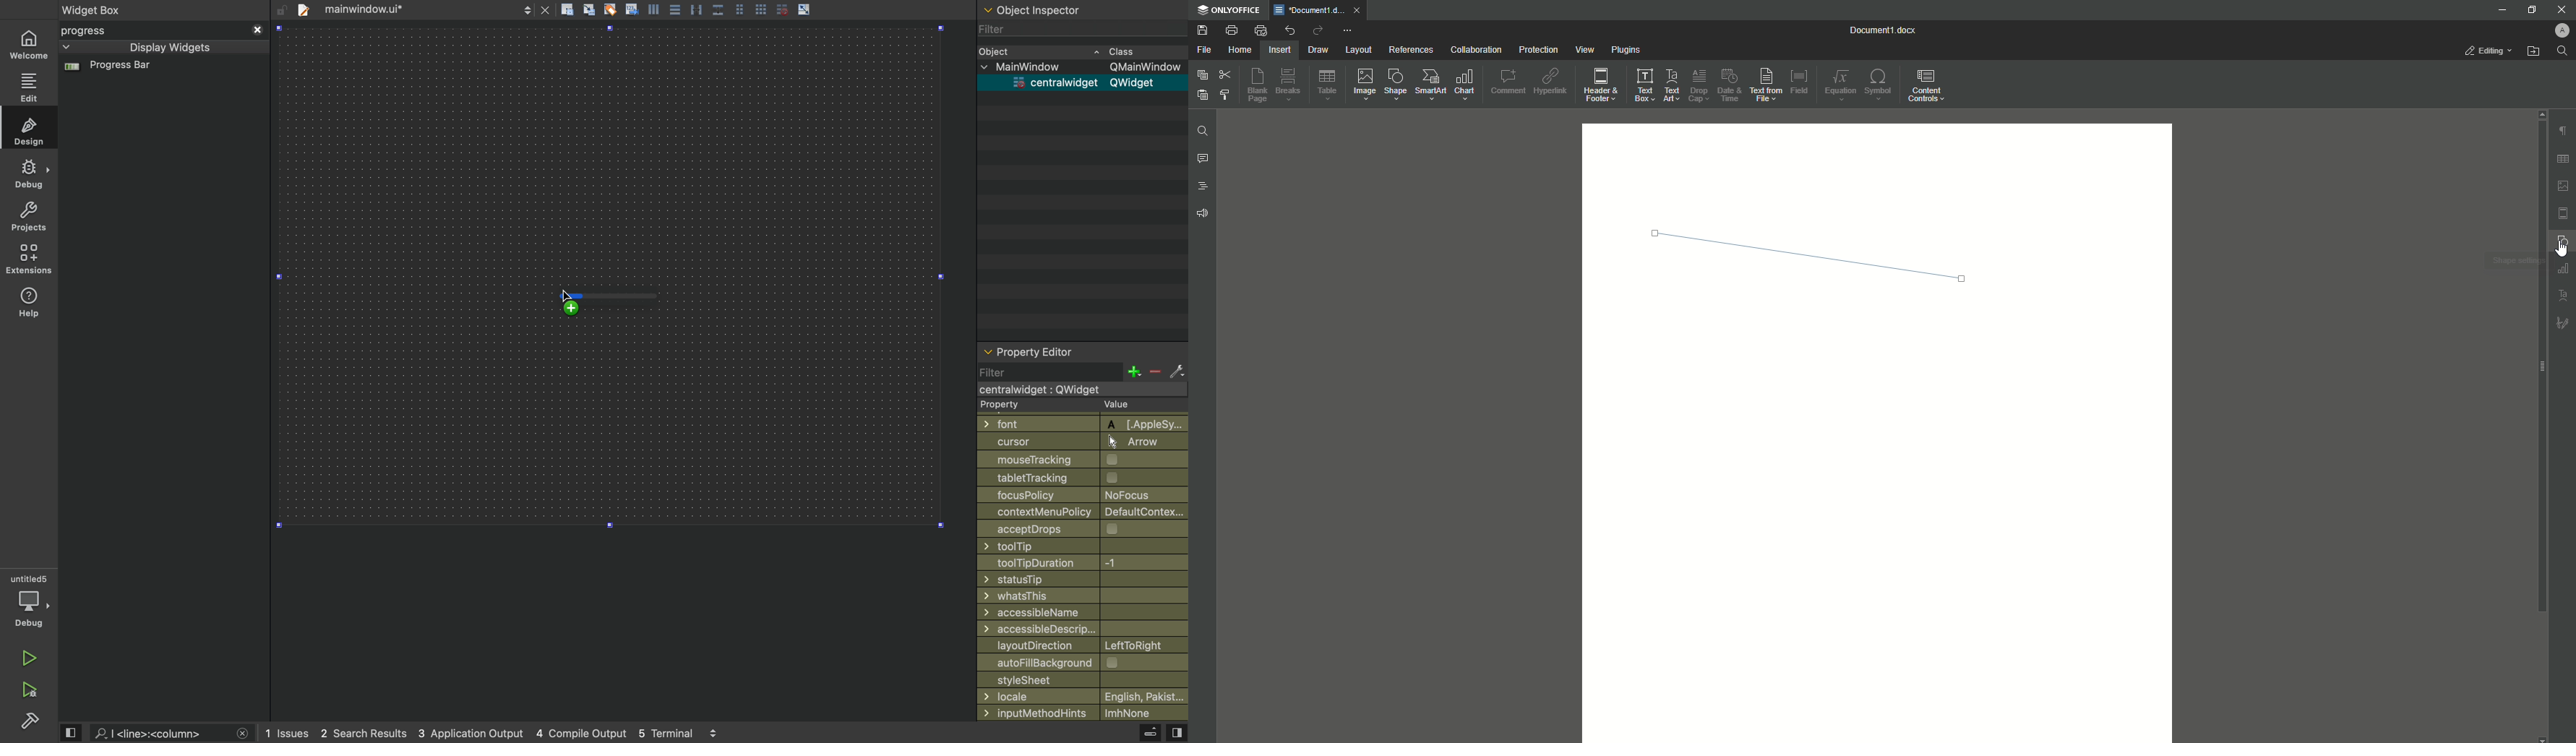 This screenshot has width=2576, height=756. Describe the element at coordinates (1204, 188) in the screenshot. I see `Headings` at that location.